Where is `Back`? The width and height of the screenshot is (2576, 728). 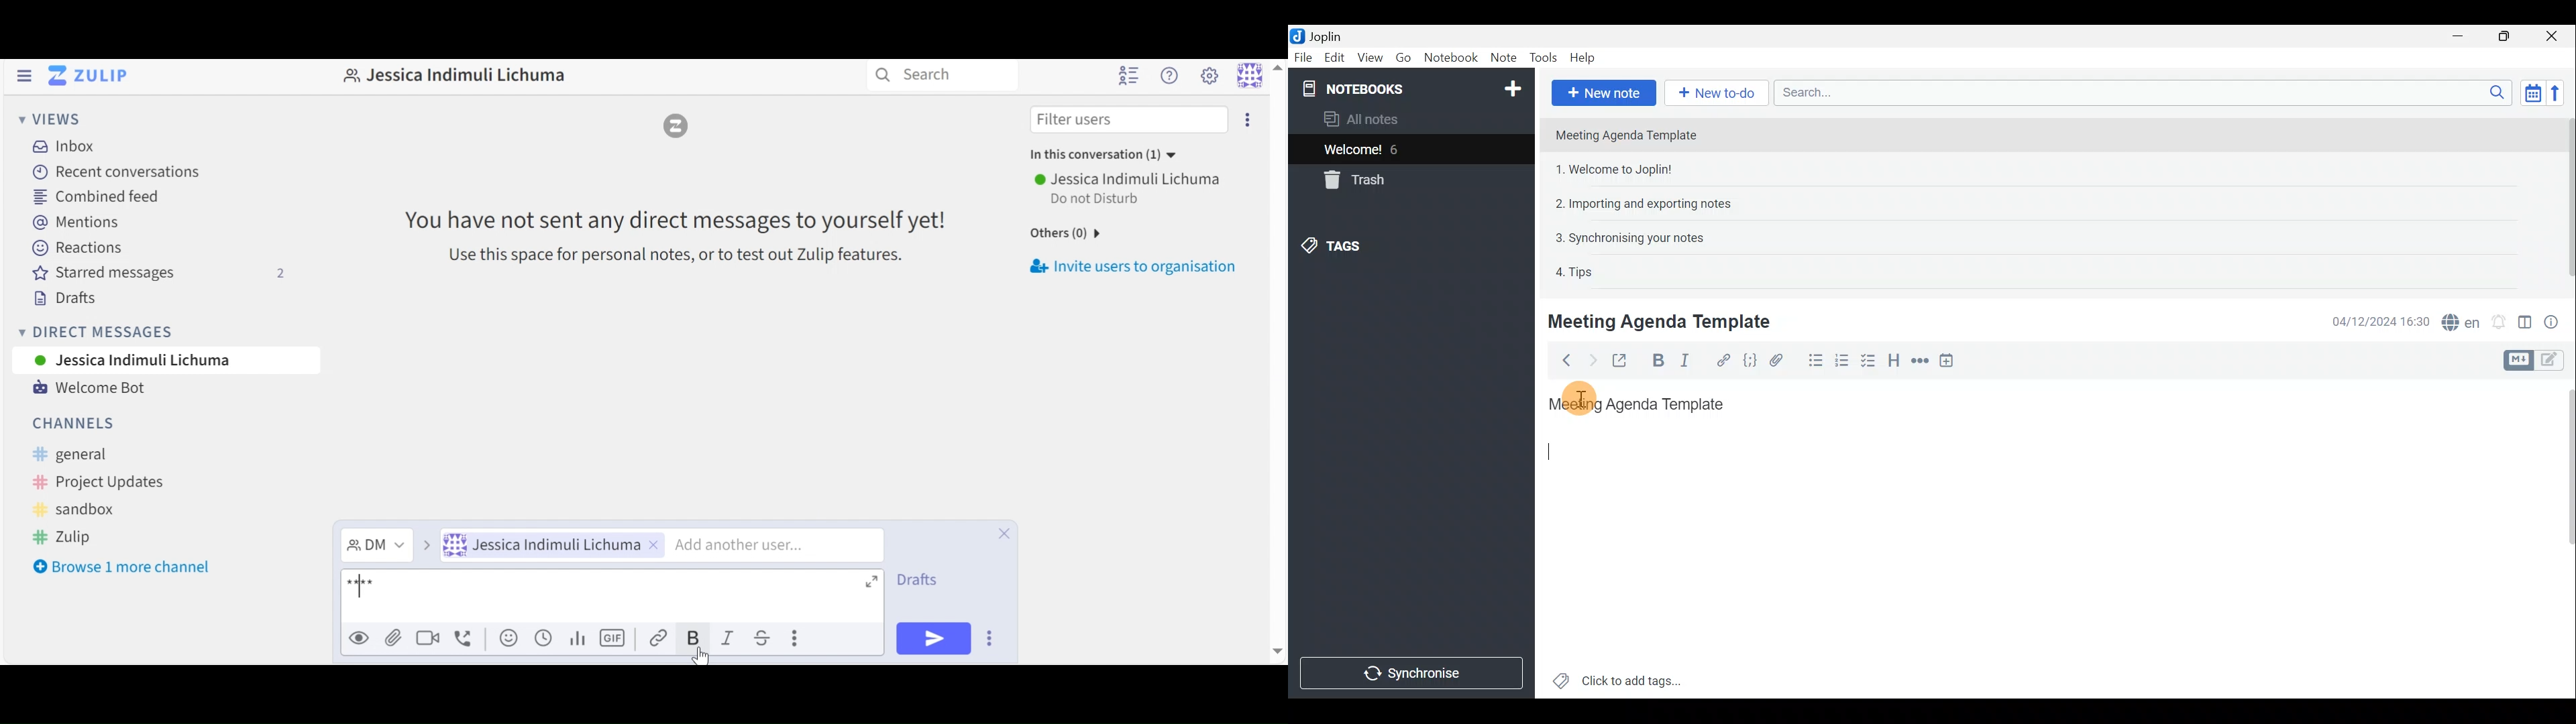
Back is located at coordinates (1562, 363).